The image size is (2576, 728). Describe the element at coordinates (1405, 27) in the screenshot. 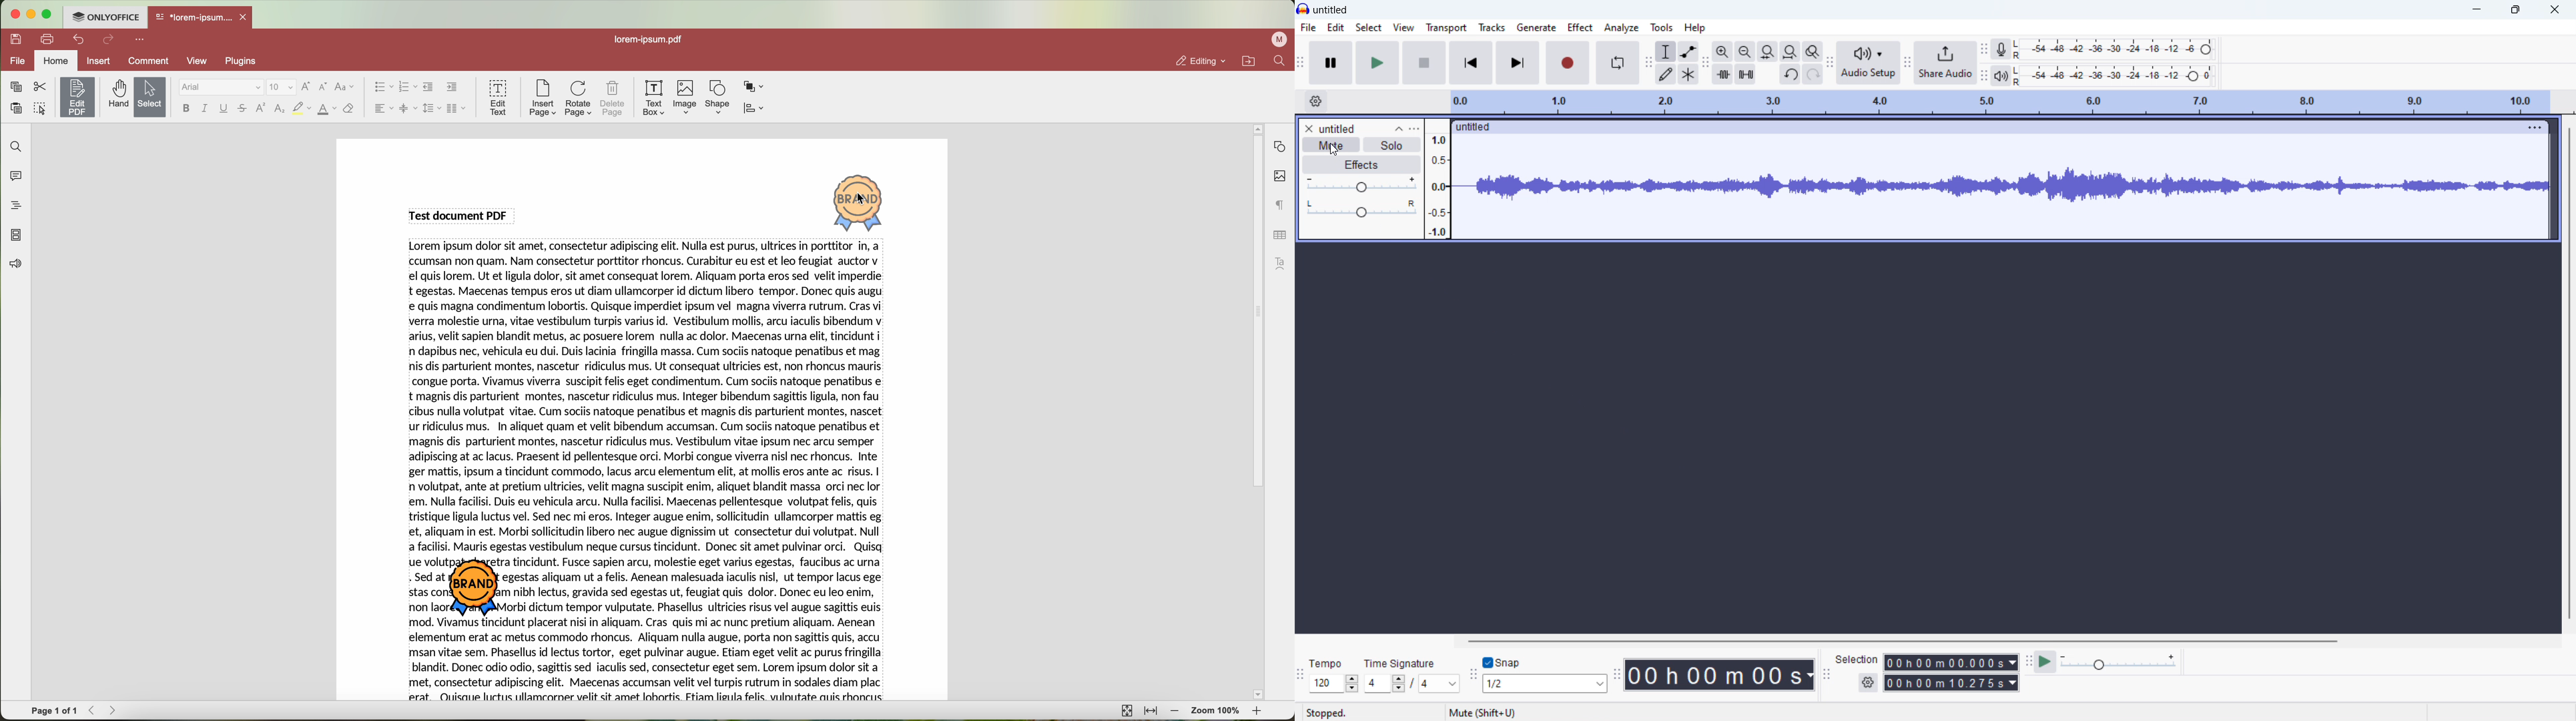

I see `view` at that location.